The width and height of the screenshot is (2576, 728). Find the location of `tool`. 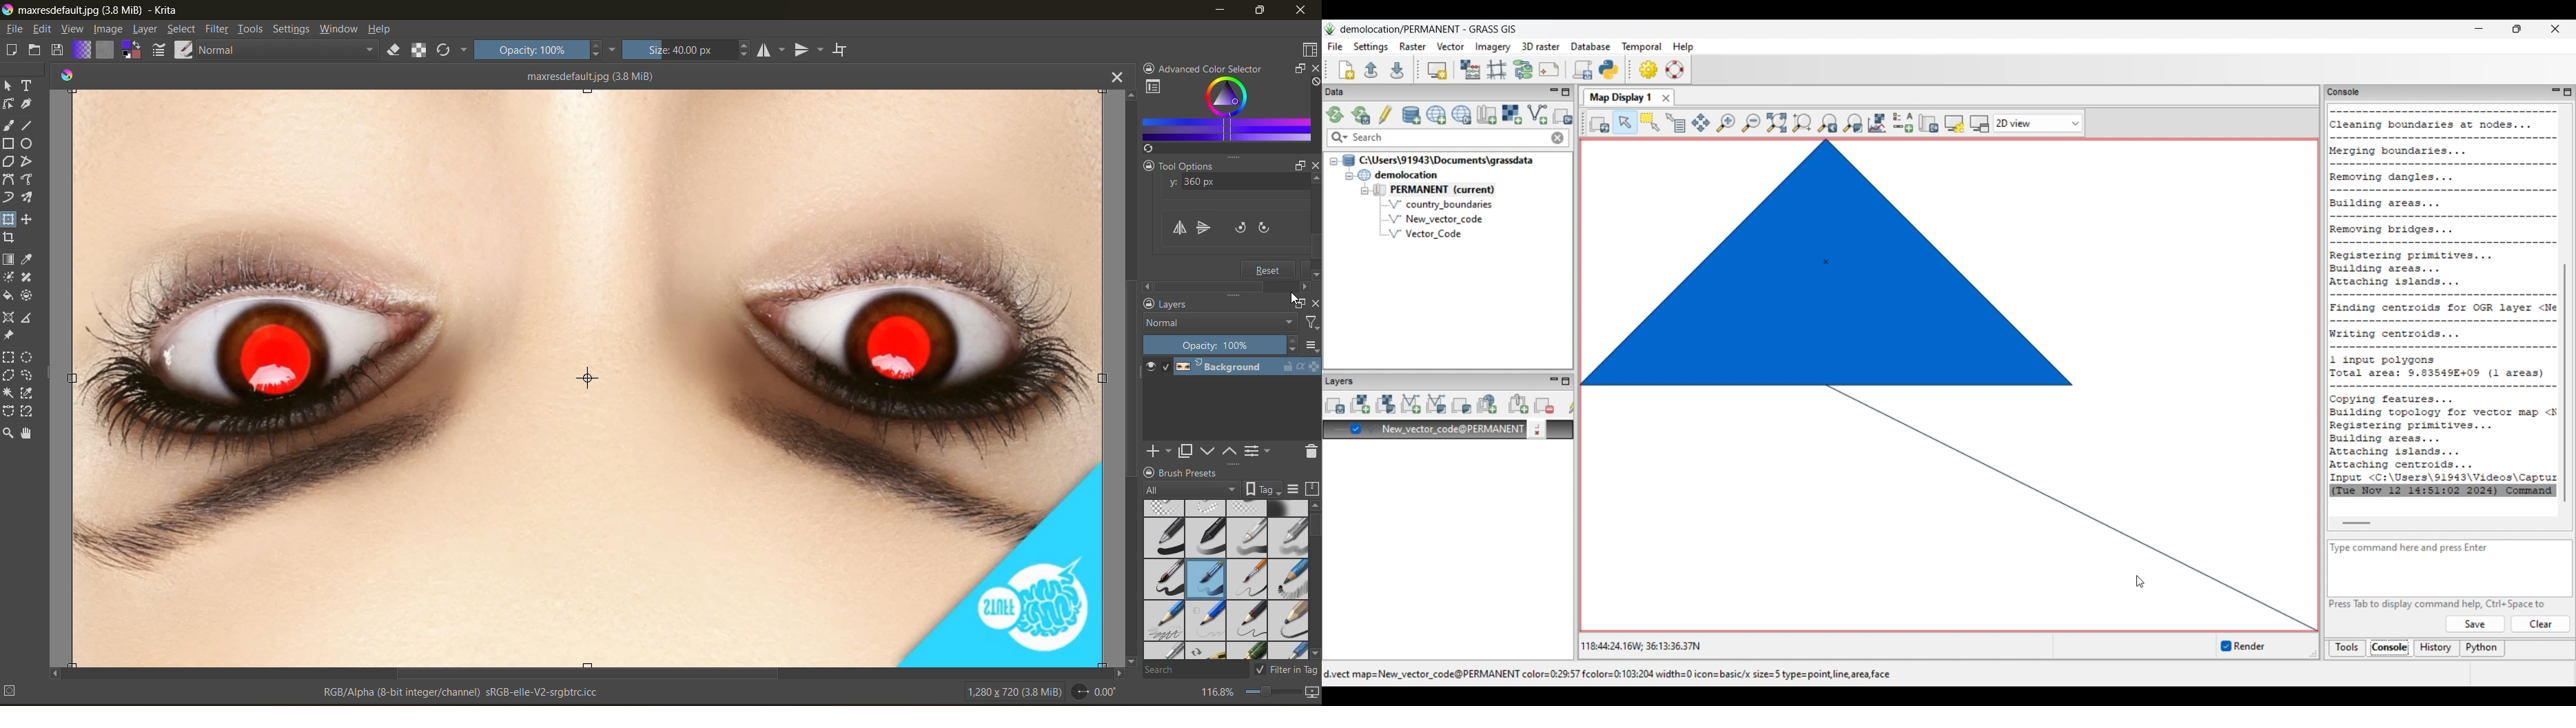

tool is located at coordinates (30, 432).